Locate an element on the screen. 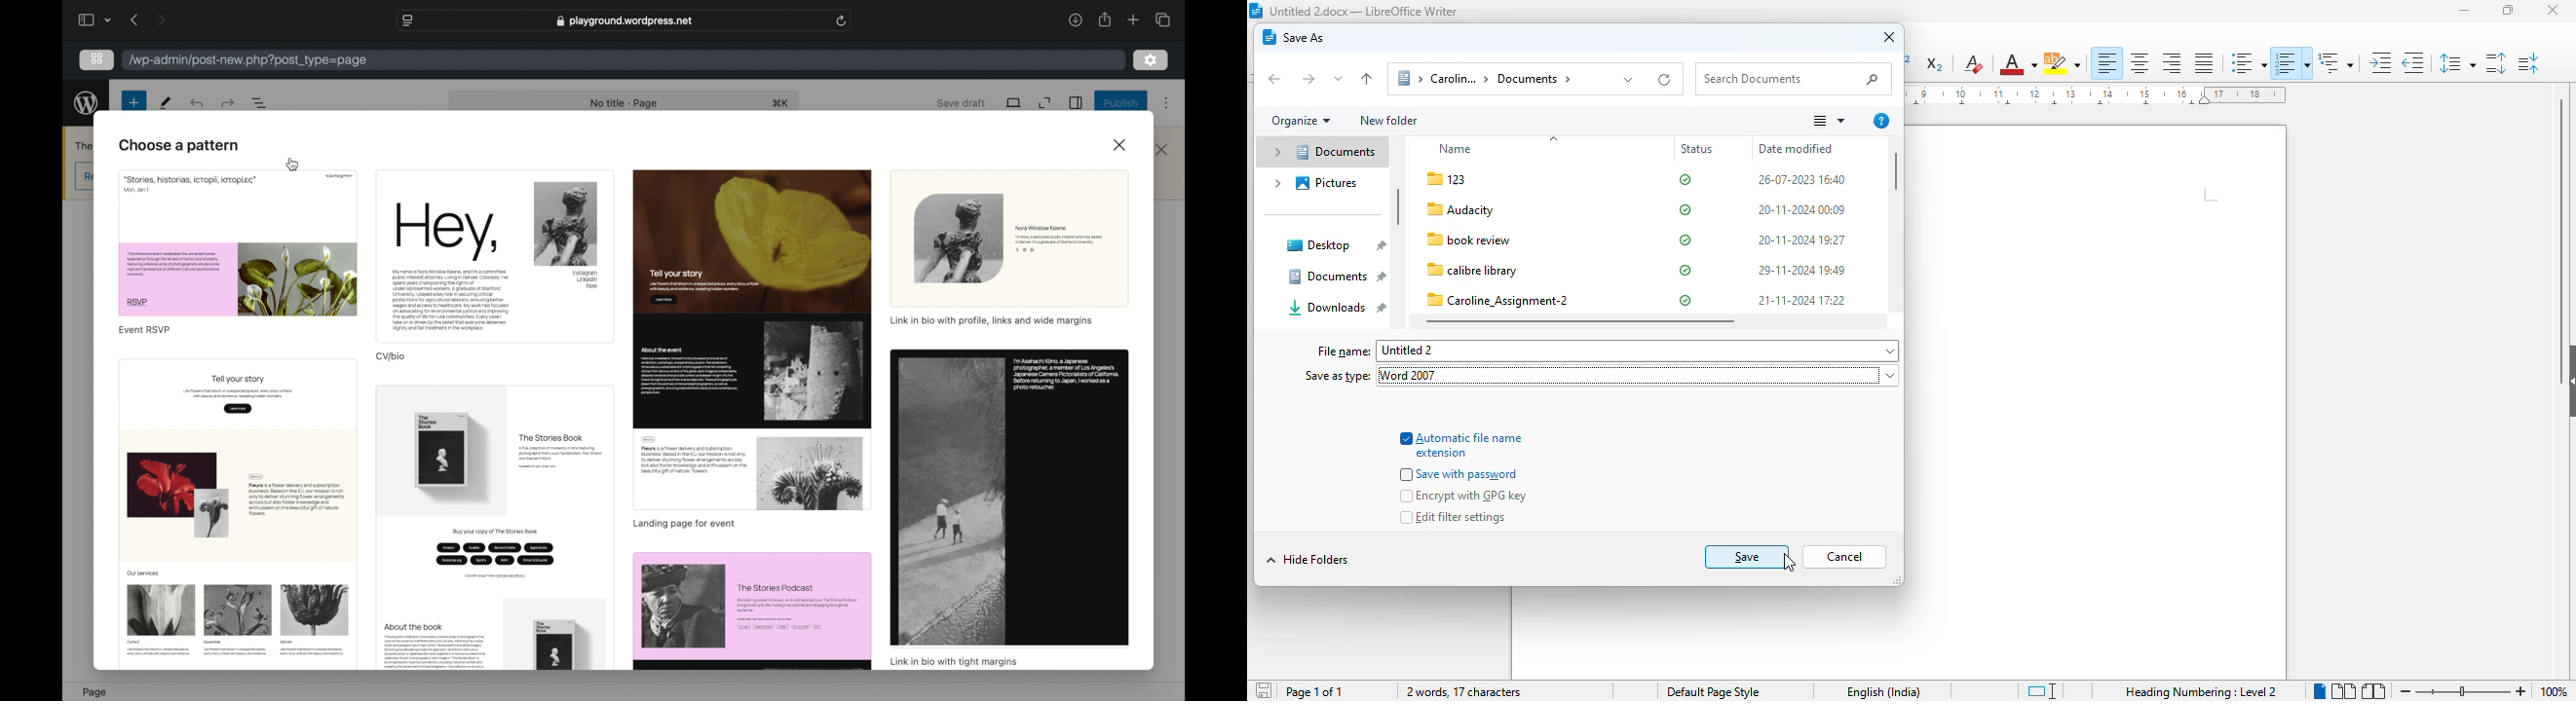 The height and width of the screenshot is (728, 2576). status is located at coordinates (1686, 240).